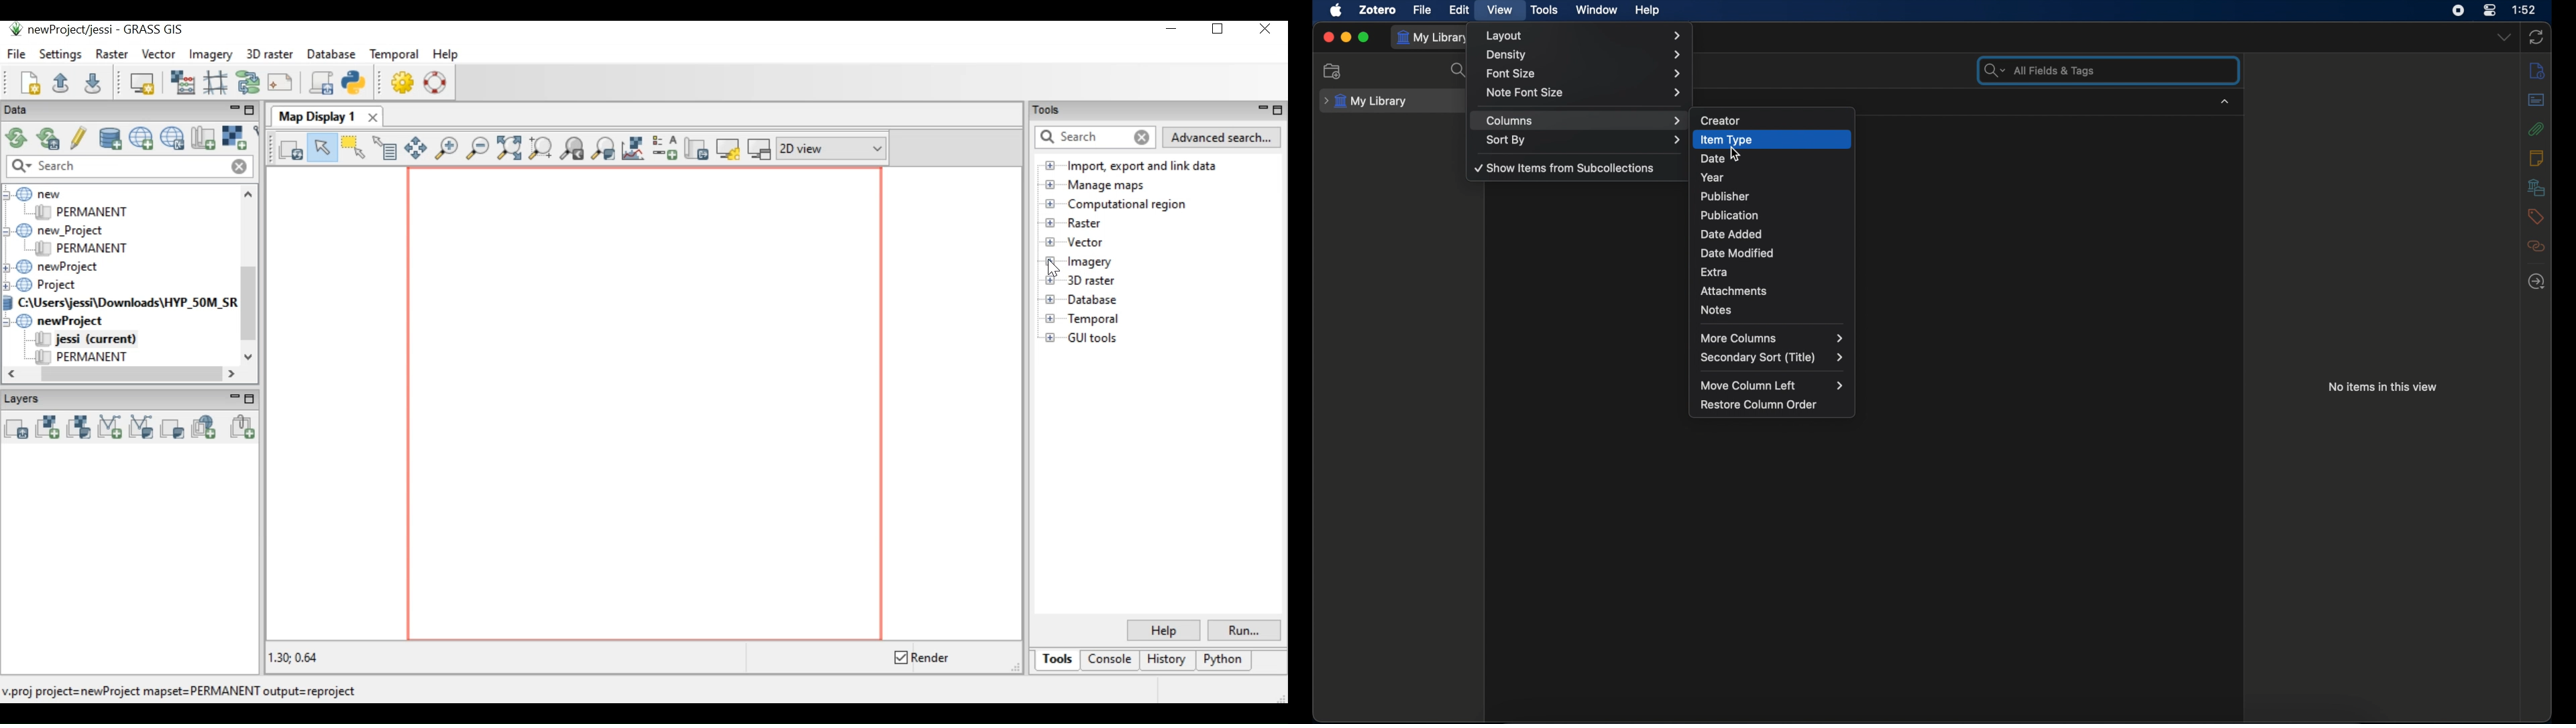 Image resolution: width=2576 pixels, height=728 pixels. I want to click on file, so click(1424, 9).